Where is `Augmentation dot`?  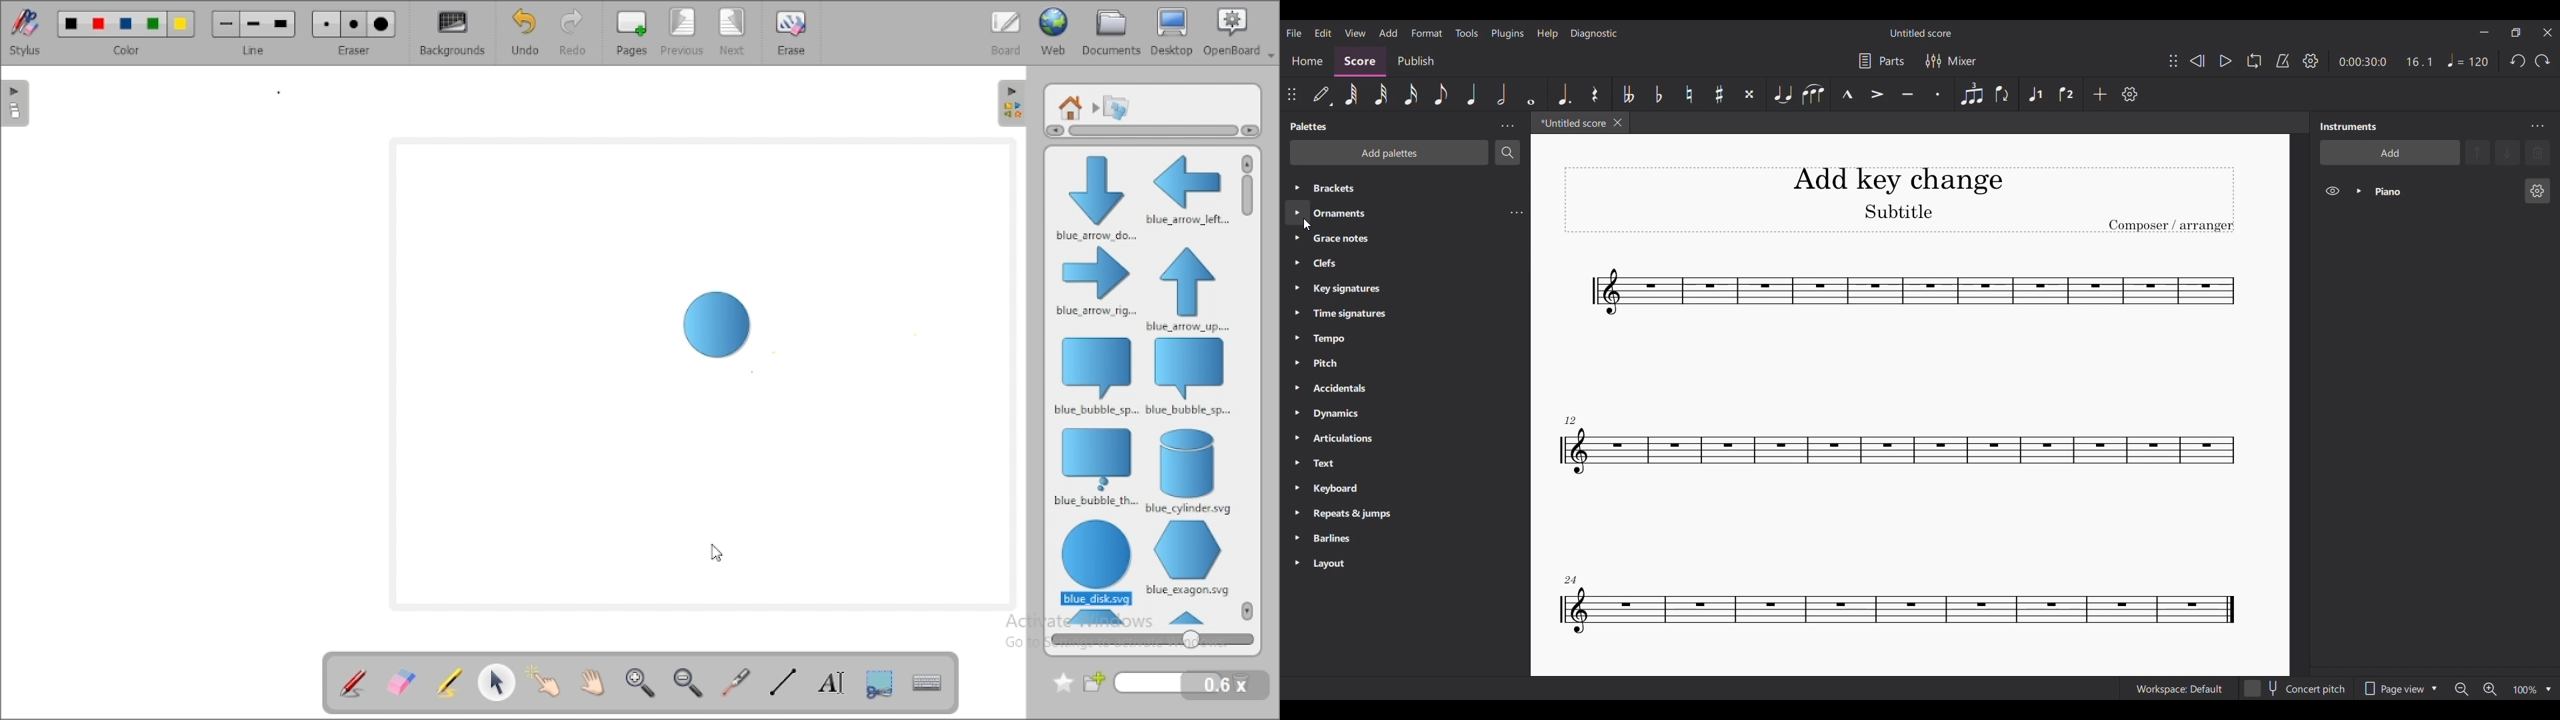
Augmentation dot is located at coordinates (1564, 94).